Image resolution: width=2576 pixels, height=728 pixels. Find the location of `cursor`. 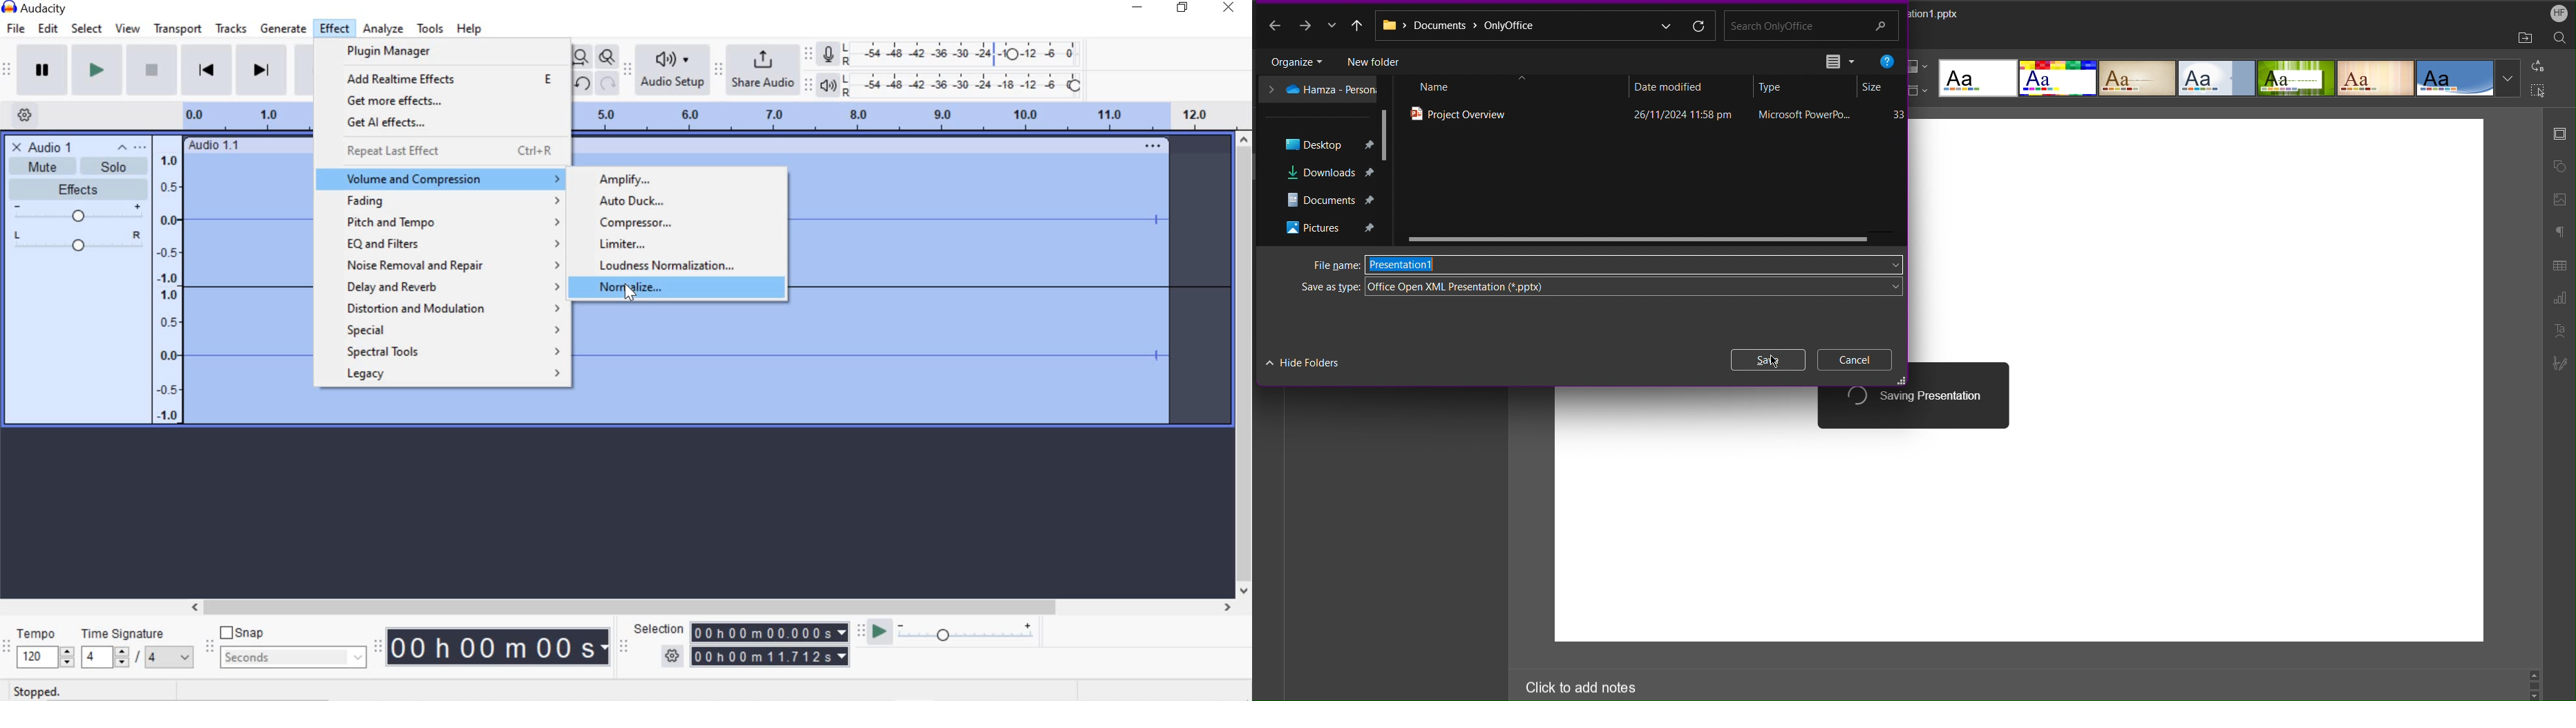

cursor is located at coordinates (1777, 363).